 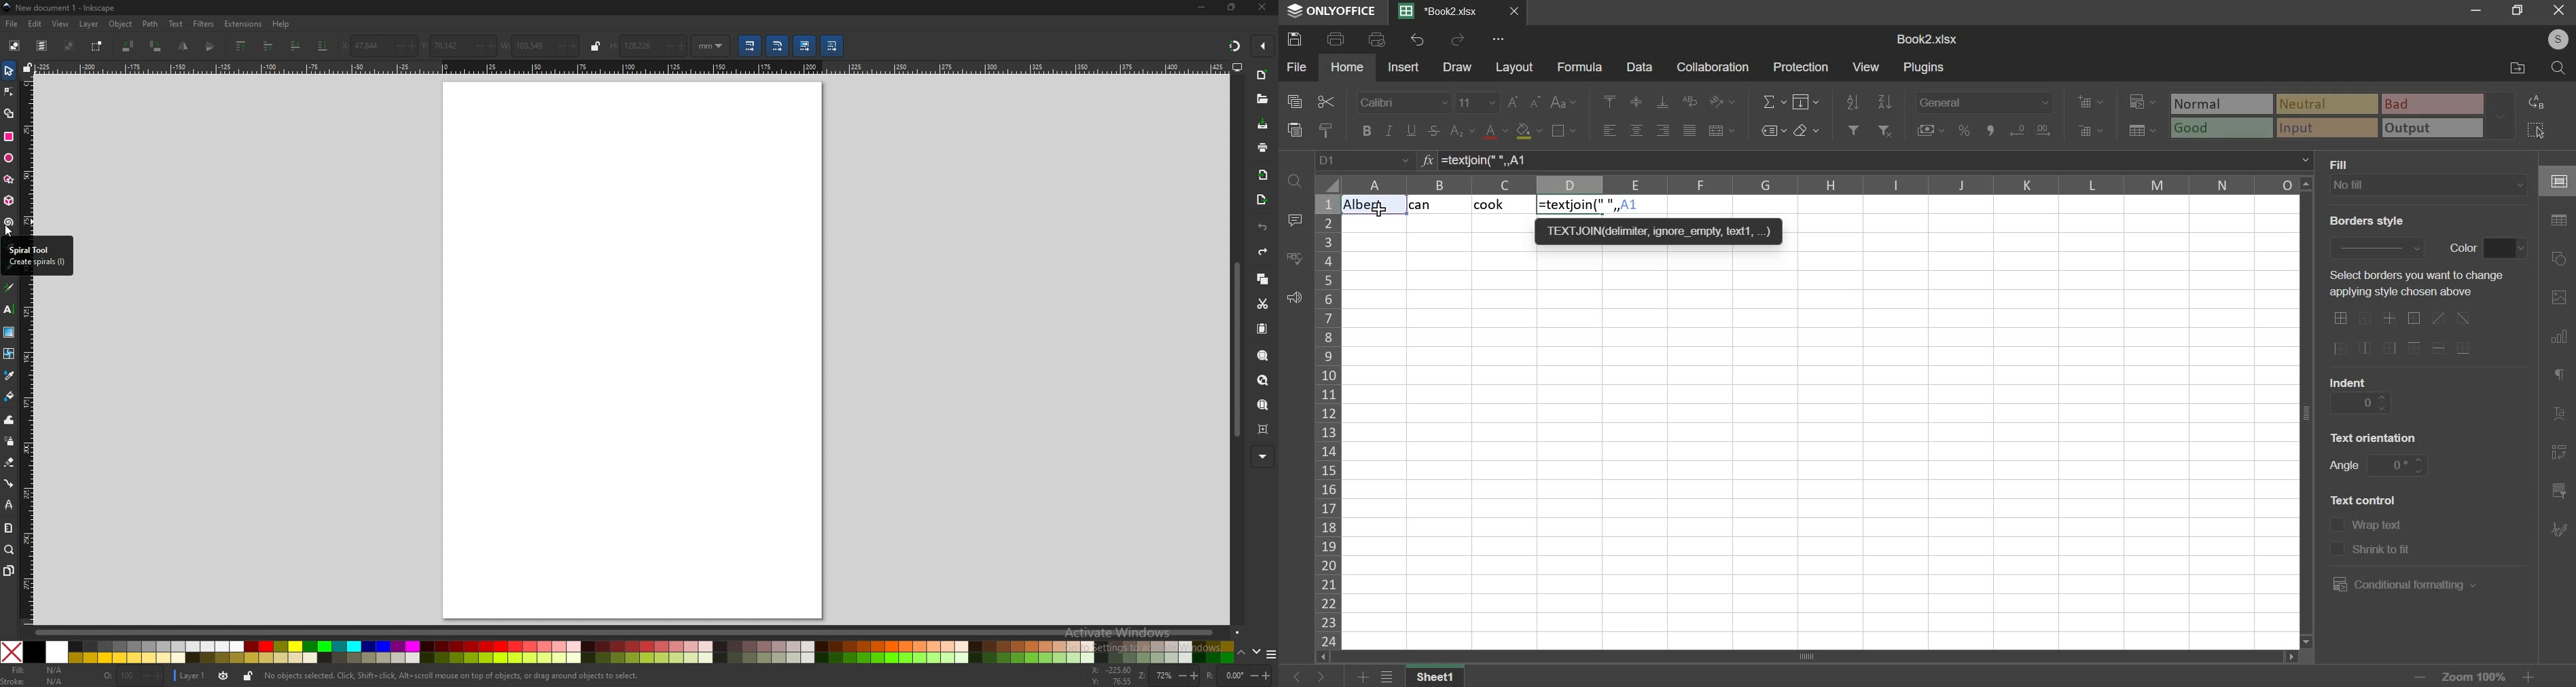 I want to click on add sheets, so click(x=1363, y=677).